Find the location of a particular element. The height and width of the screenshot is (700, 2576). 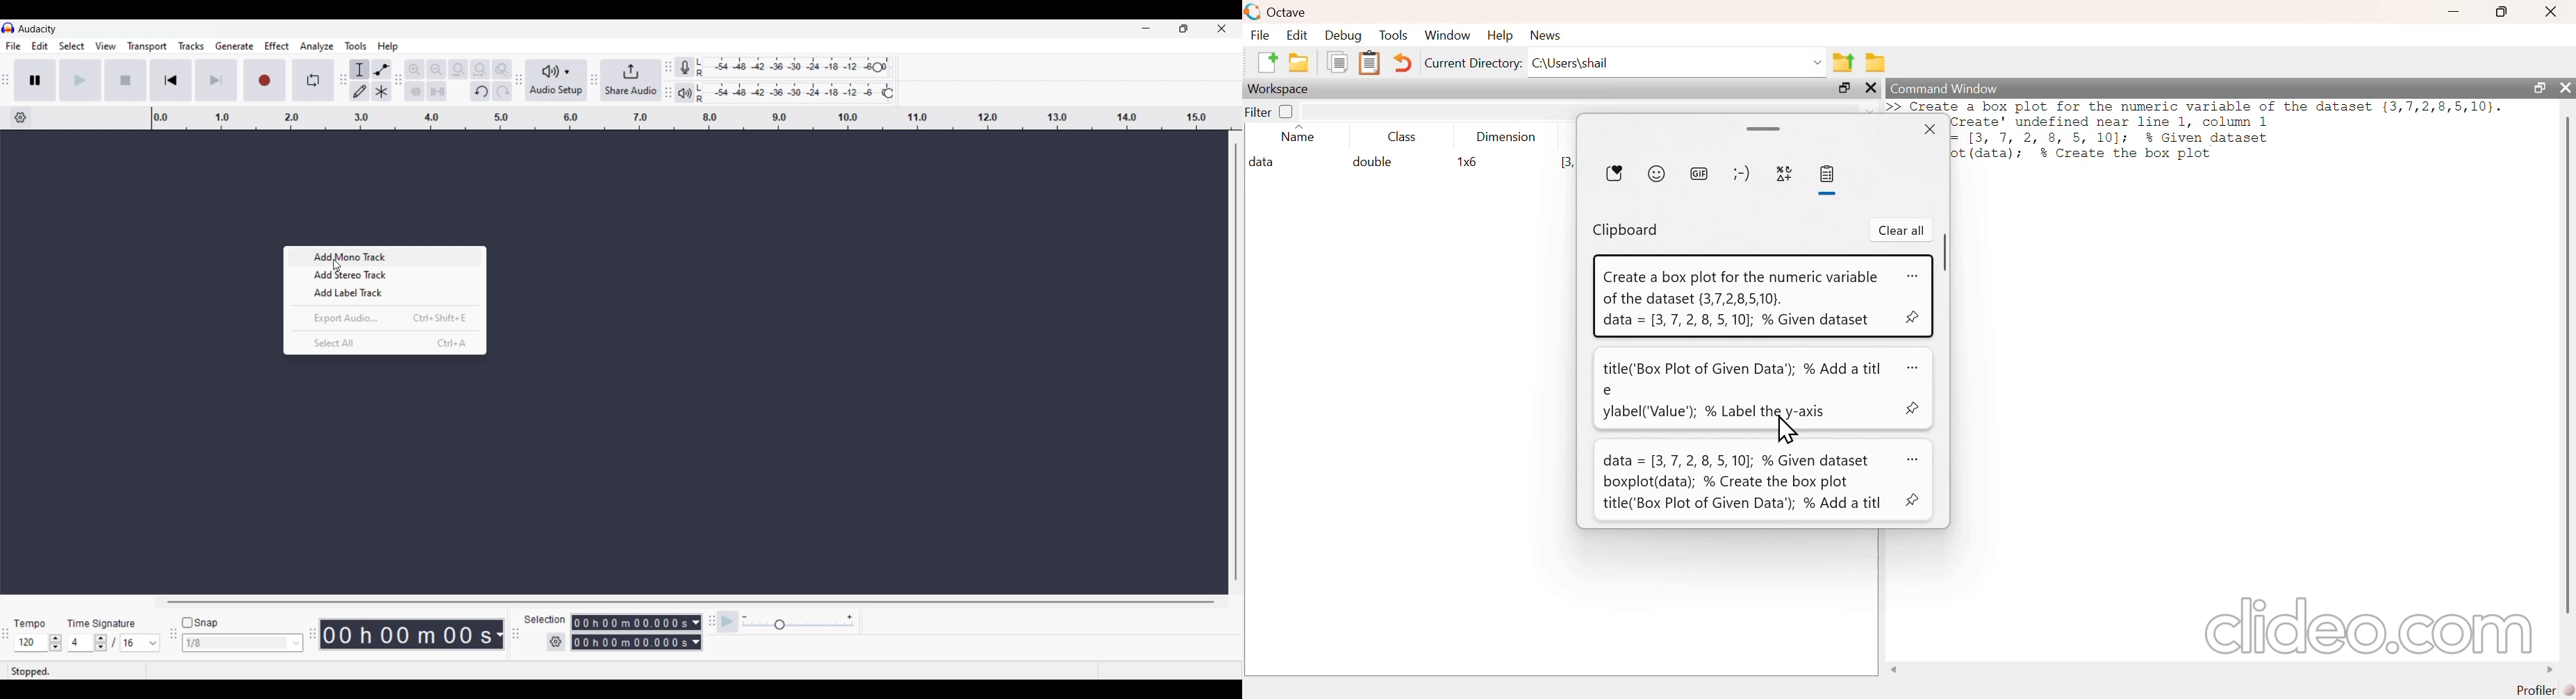

data = (3, 7, 2, 8, 5, 10]; % Given dataset is located at coordinates (2198, 105).